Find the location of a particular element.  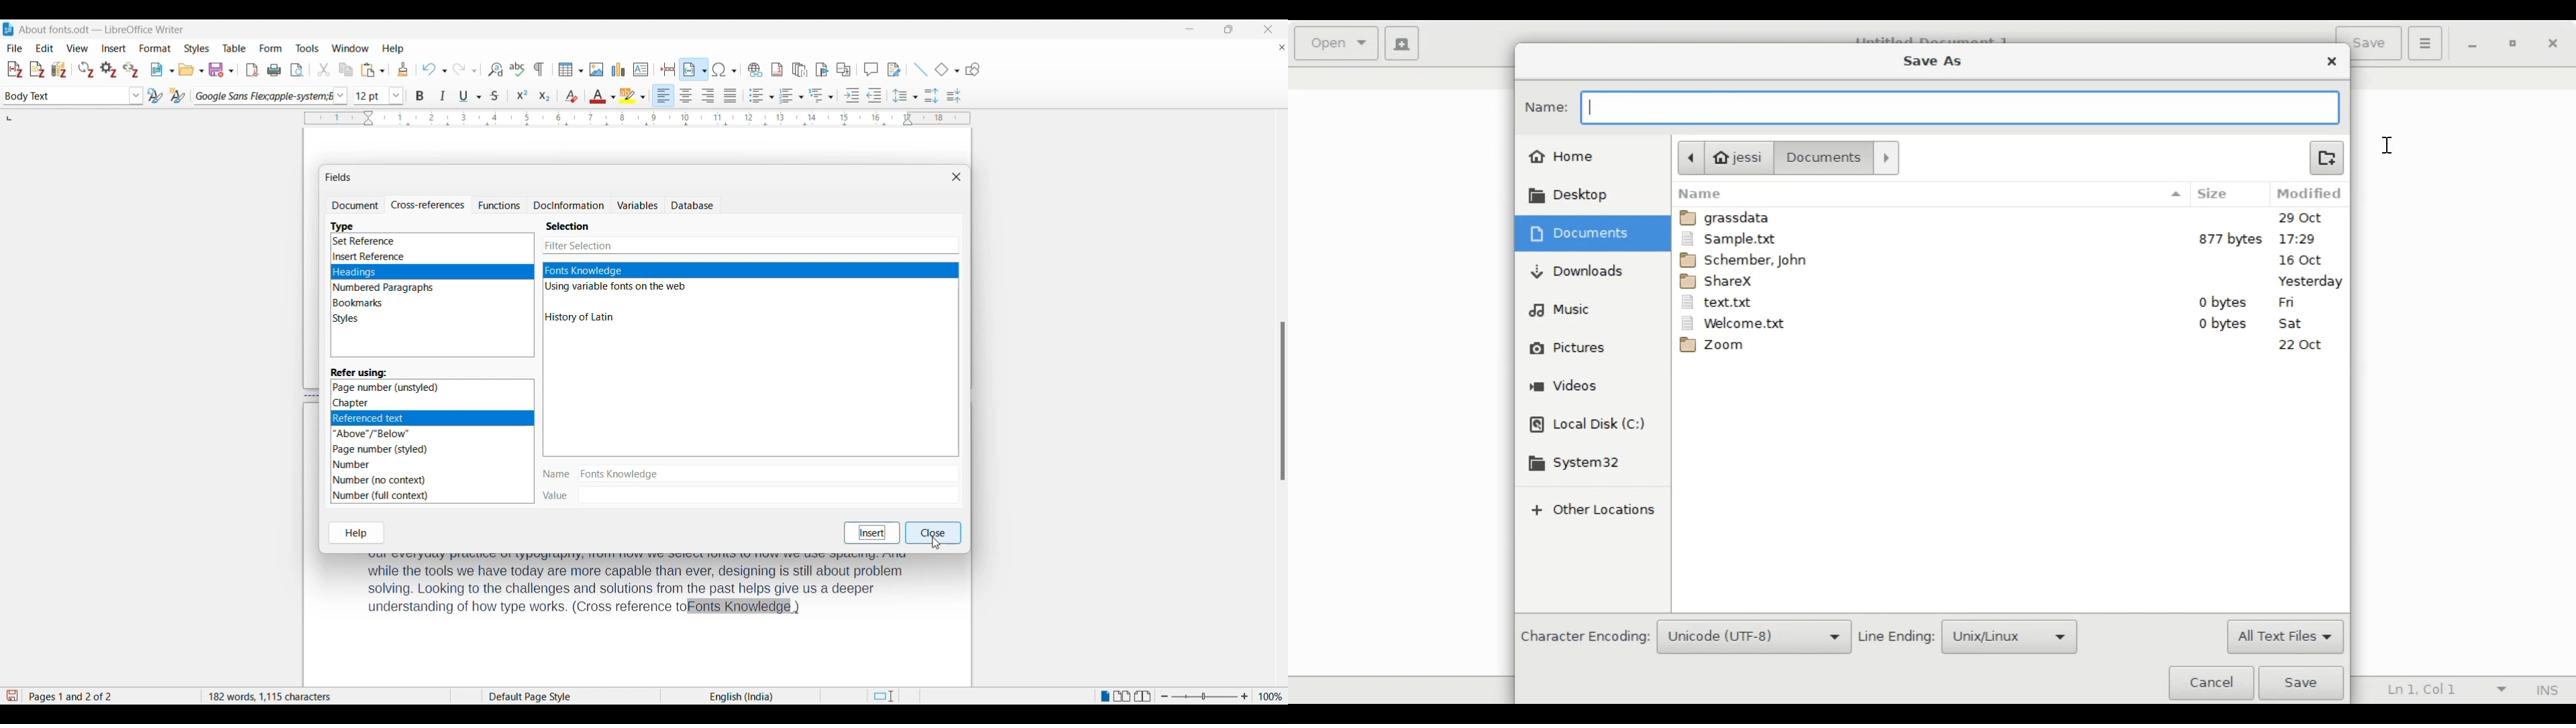

Open is located at coordinates (1338, 44).